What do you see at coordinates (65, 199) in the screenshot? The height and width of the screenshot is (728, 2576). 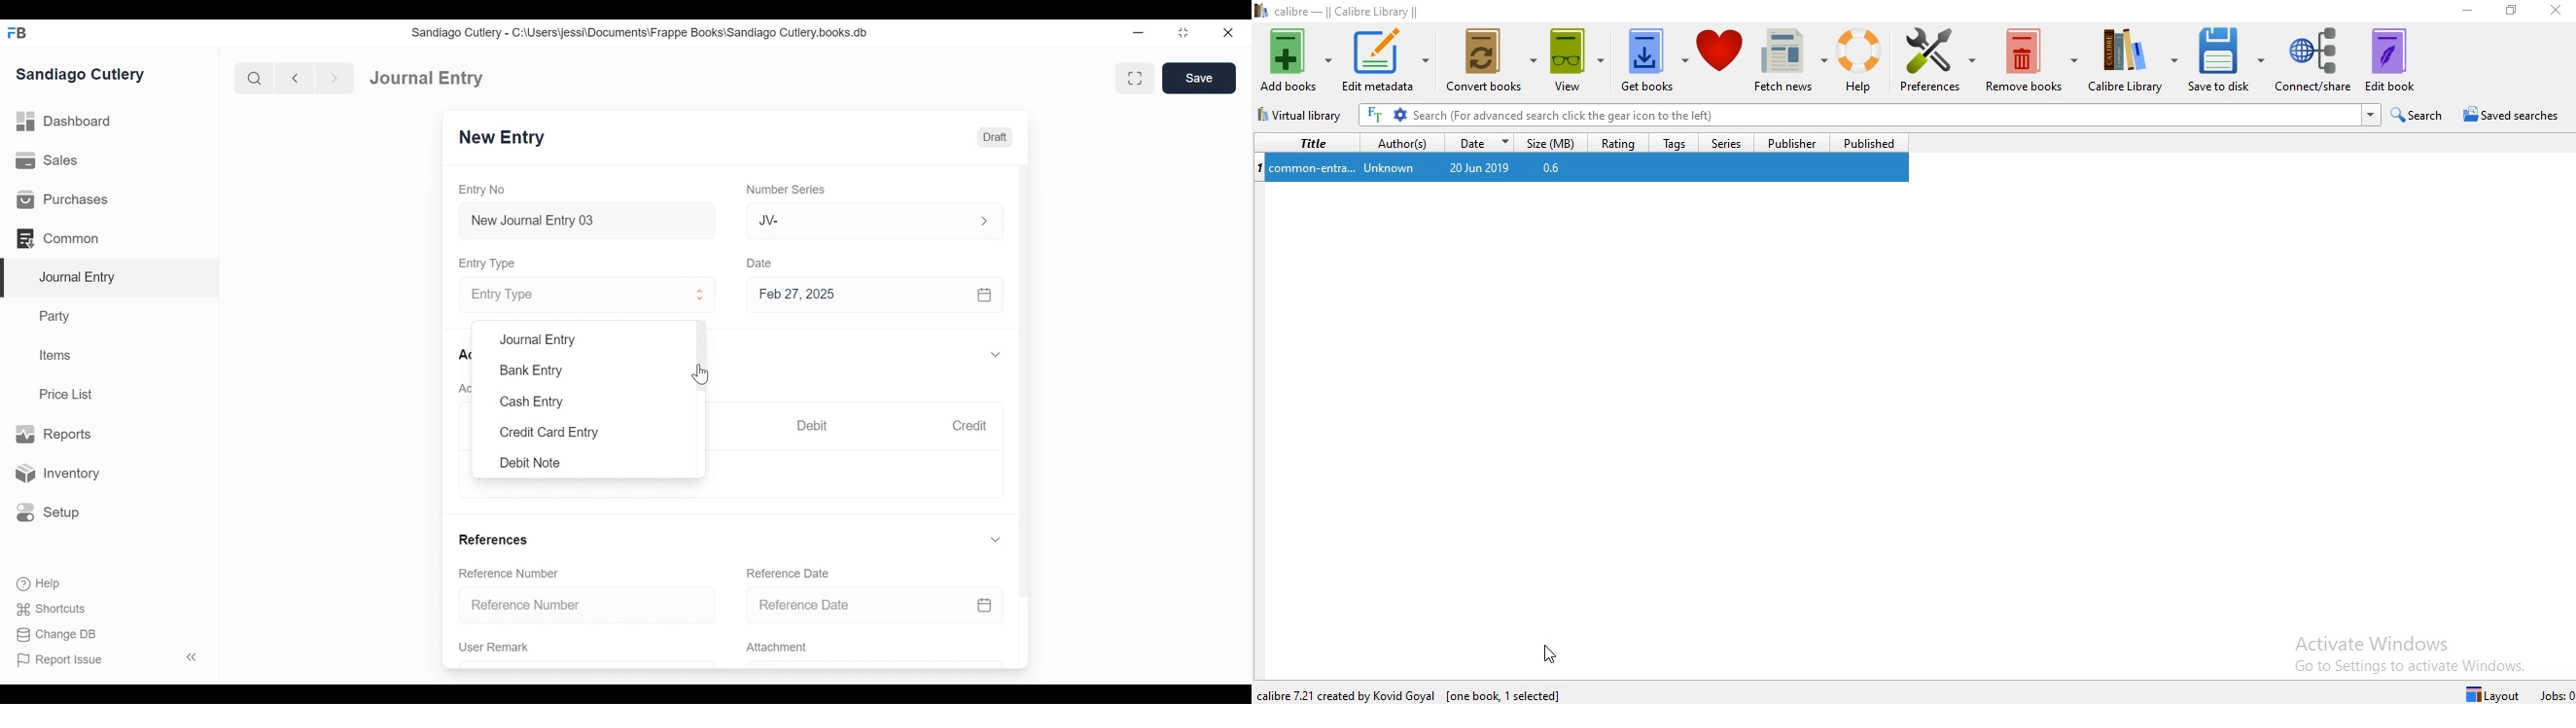 I see `Purchases` at bounding box center [65, 199].